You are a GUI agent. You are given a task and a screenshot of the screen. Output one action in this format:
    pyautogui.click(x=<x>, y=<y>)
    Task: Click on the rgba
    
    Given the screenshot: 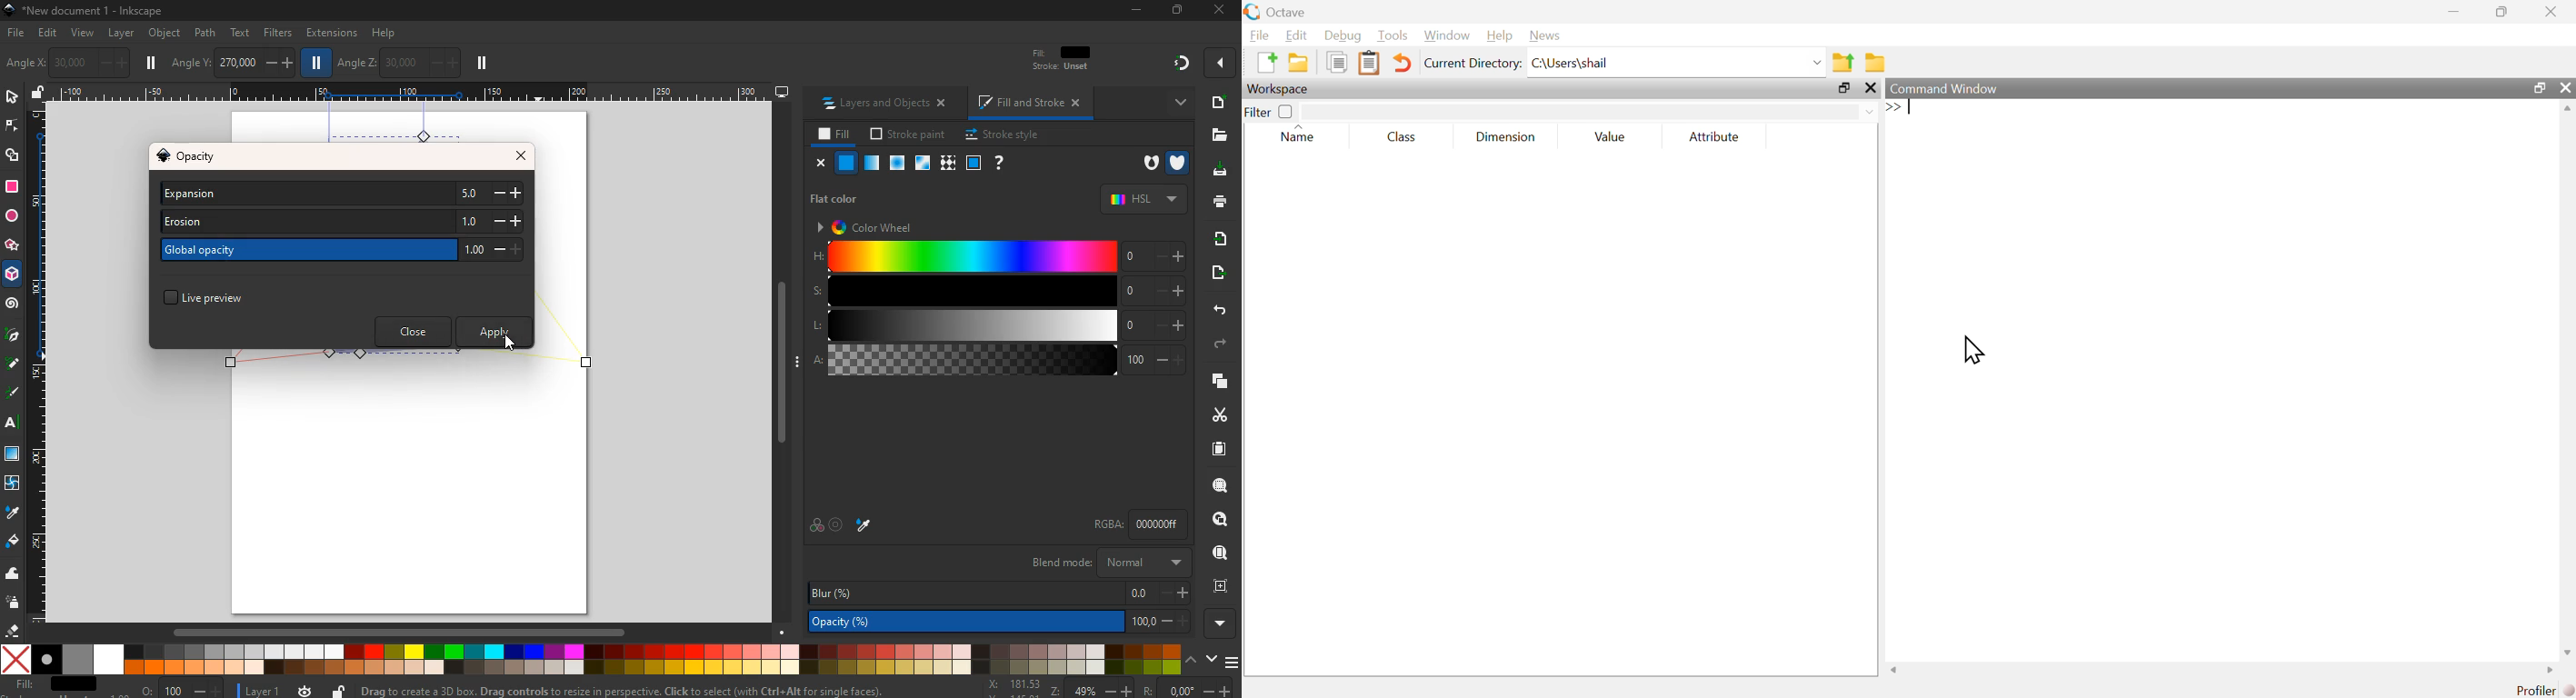 What is the action you would take?
    pyautogui.click(x=1123, y=524)
    